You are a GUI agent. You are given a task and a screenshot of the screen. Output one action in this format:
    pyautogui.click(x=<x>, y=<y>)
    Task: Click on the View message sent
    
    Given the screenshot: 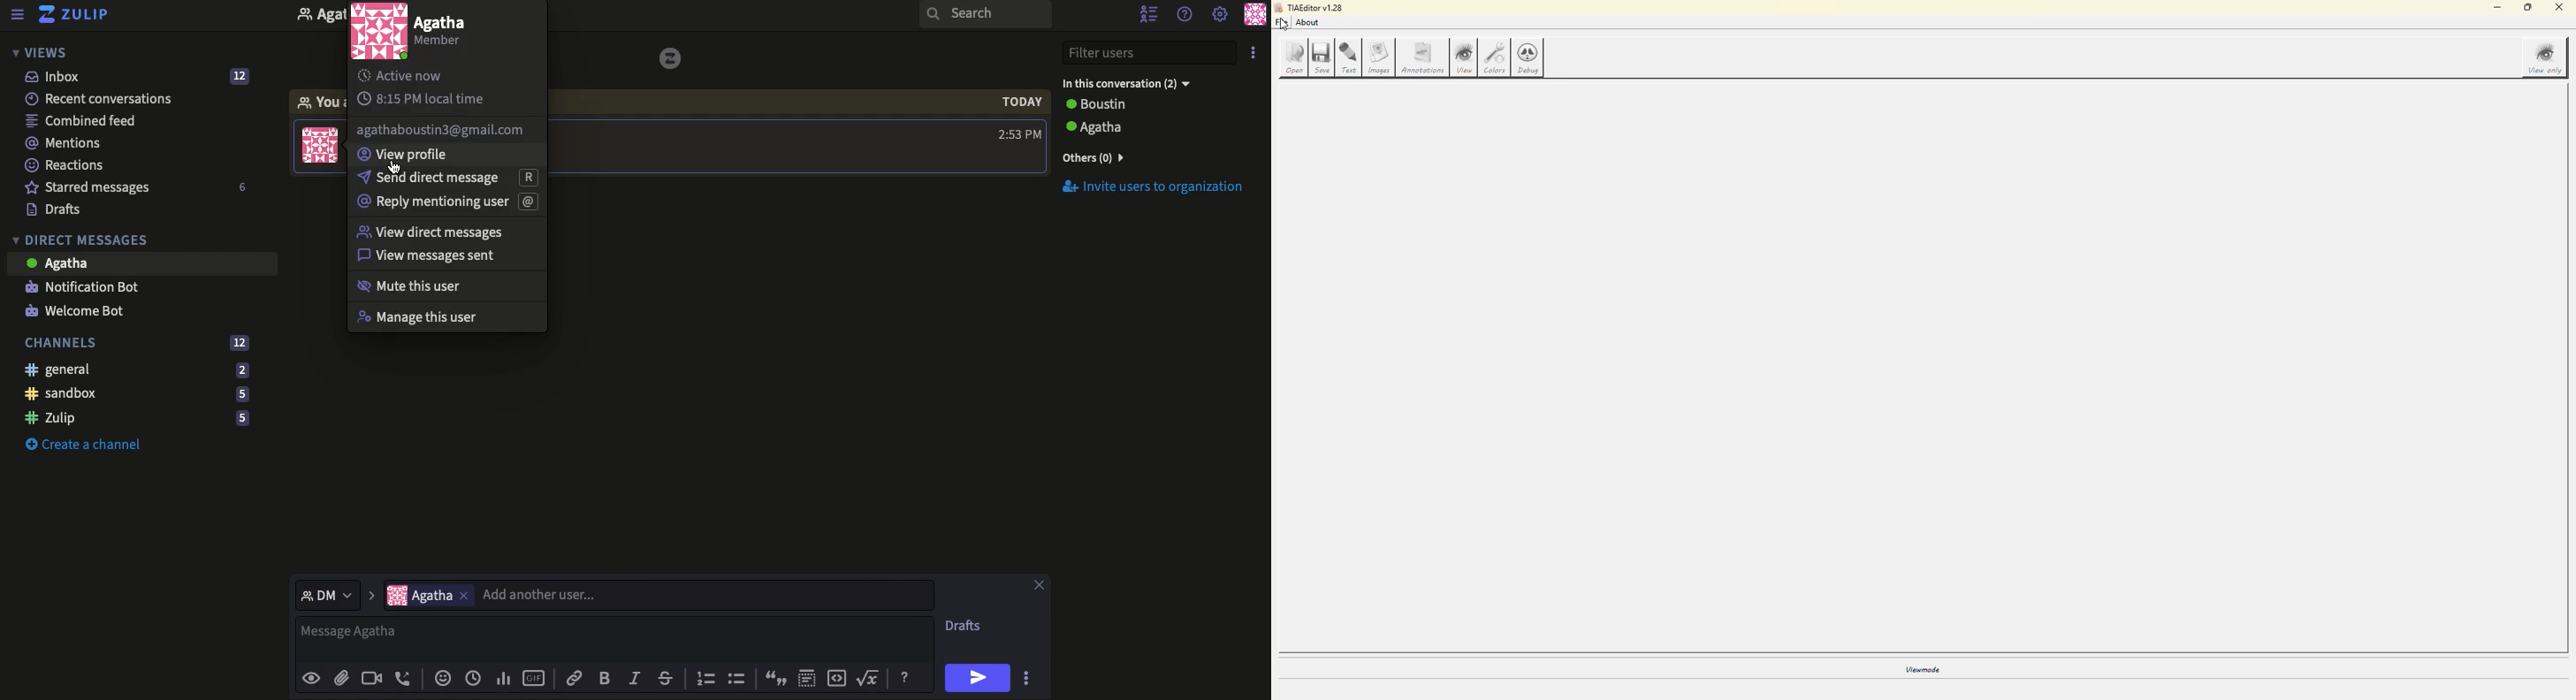 What is the action you would take?
    pyautogui.click(x=427, y=256)
    